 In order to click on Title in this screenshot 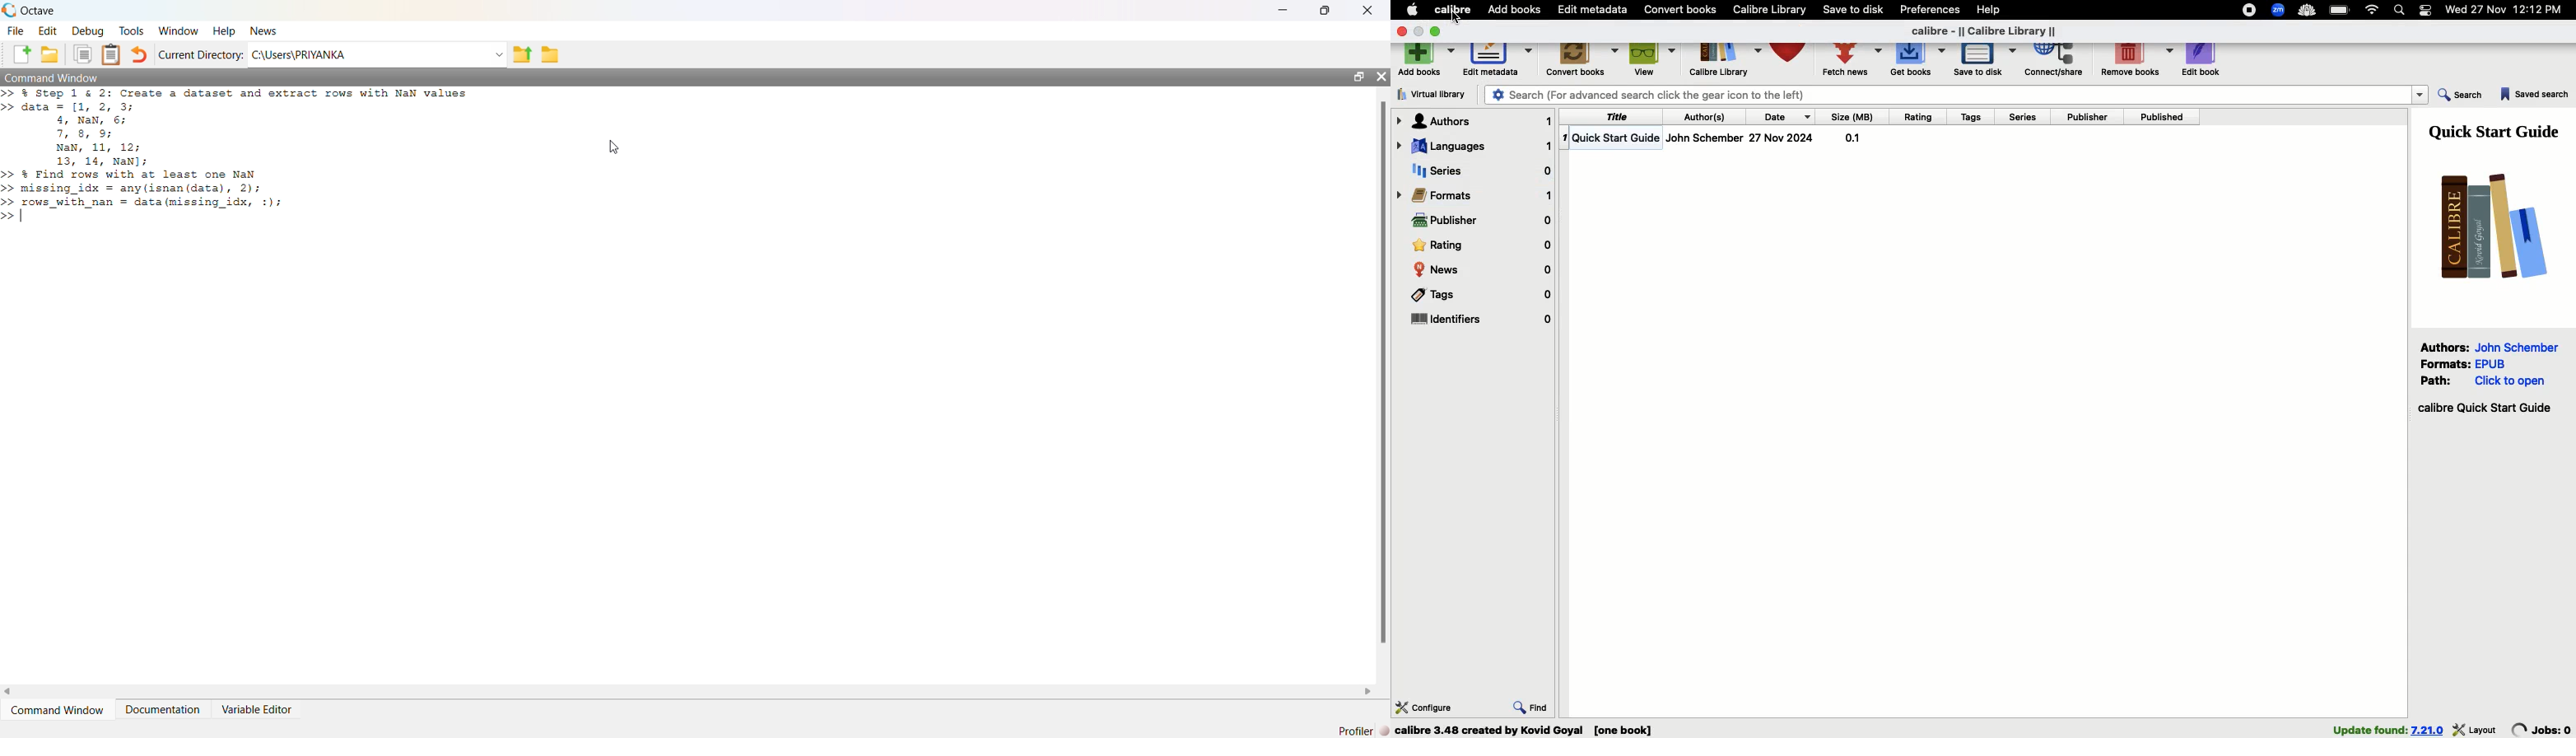, I will do `click(1986, 30)`.